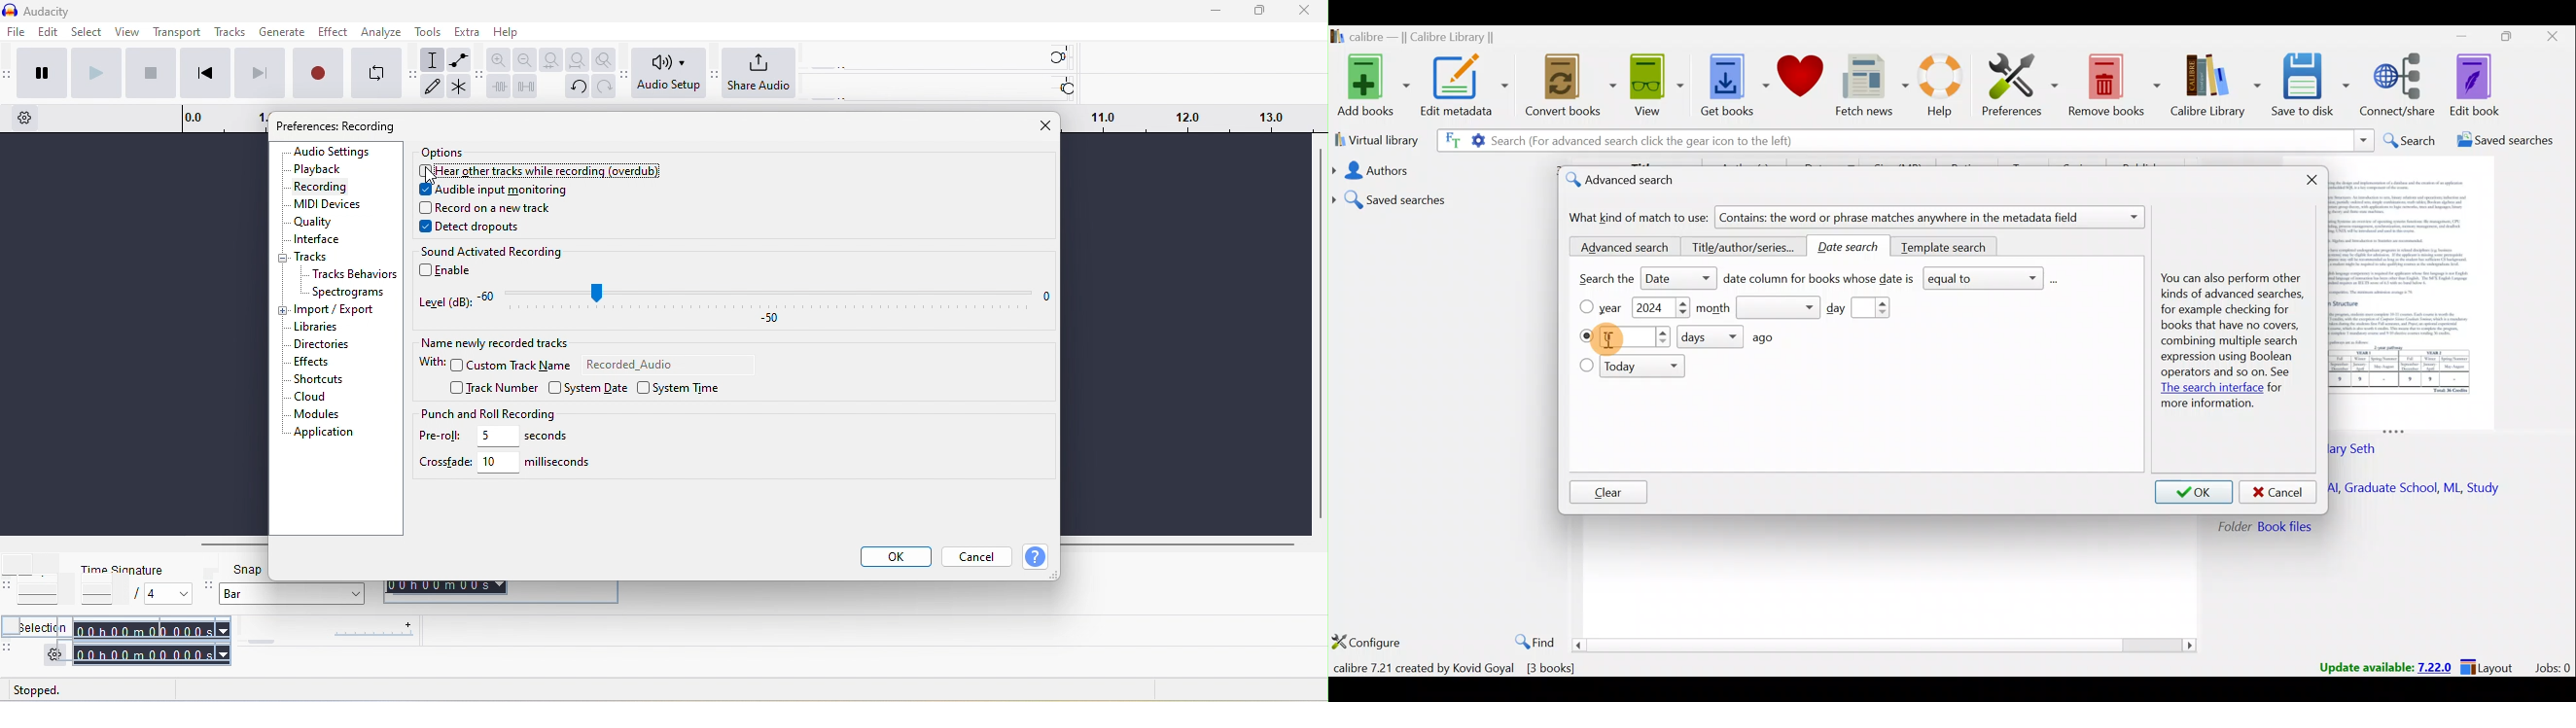 Image resolution: width=2576 pixels, height=728 pixels. Describe the element at coordinates (1729, 83) in the screenshot. I see `Get books` at that location.